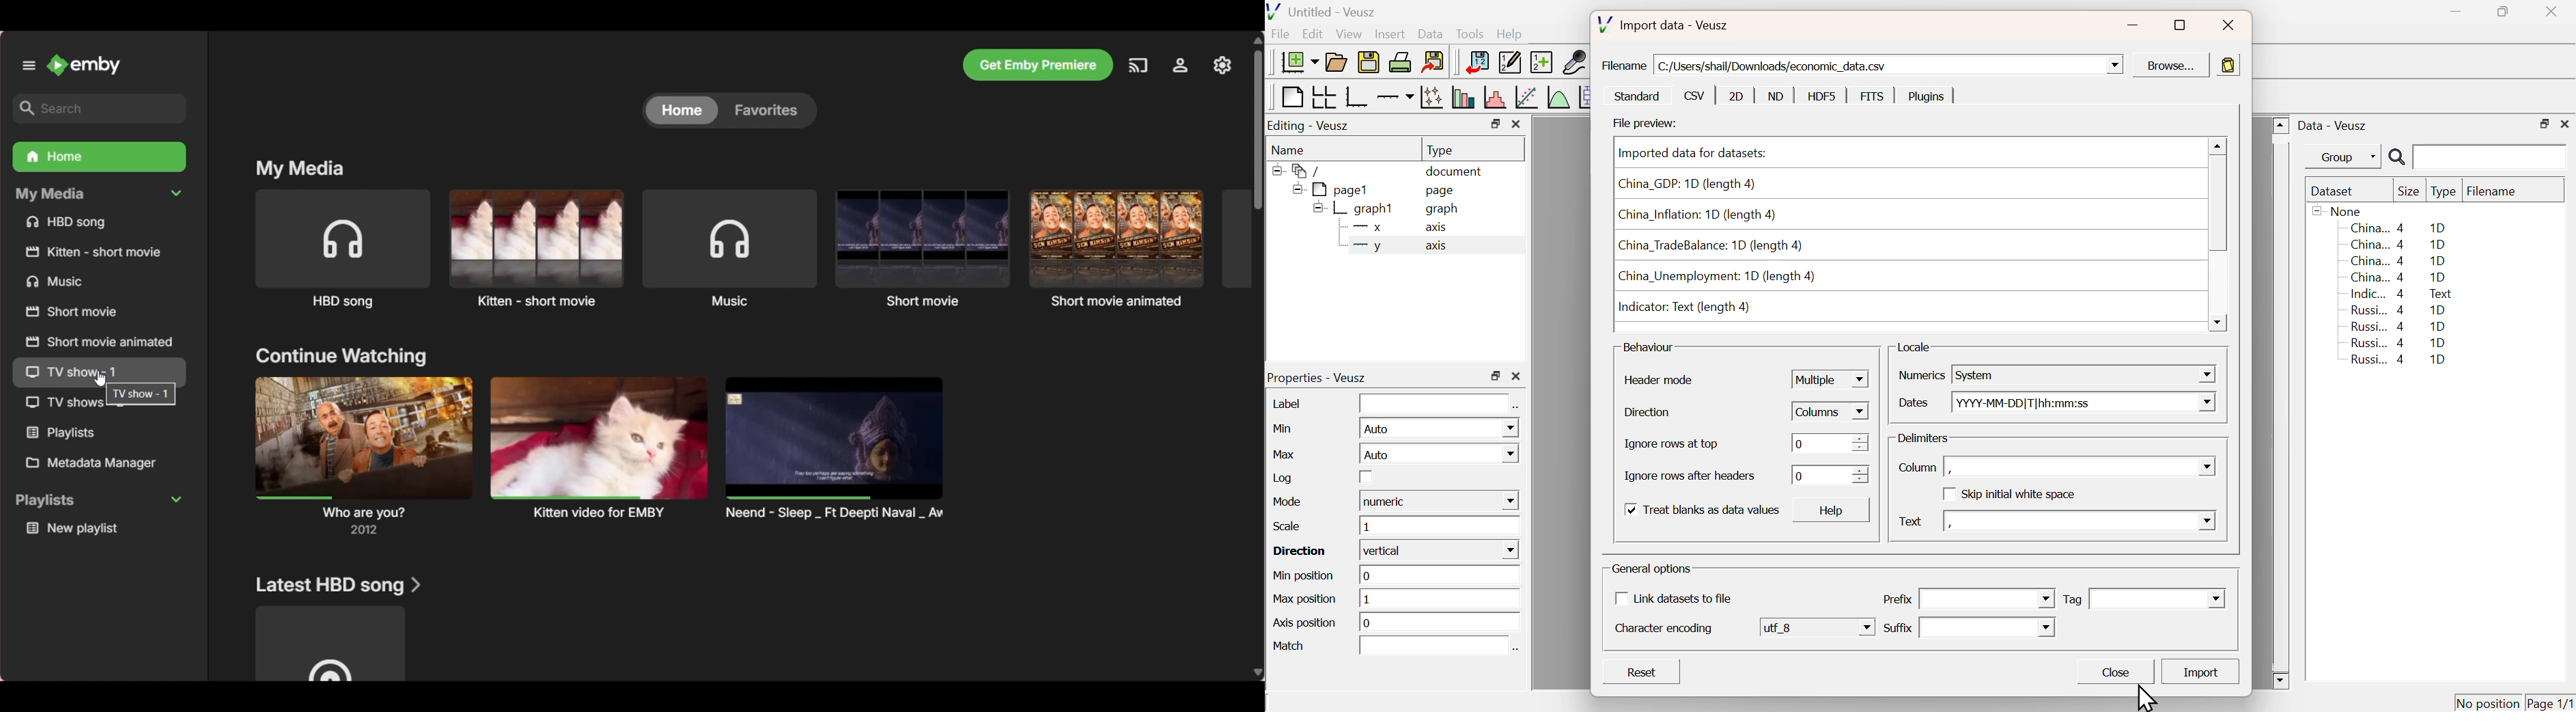  I want to click on y axis, so click(1393, 245).